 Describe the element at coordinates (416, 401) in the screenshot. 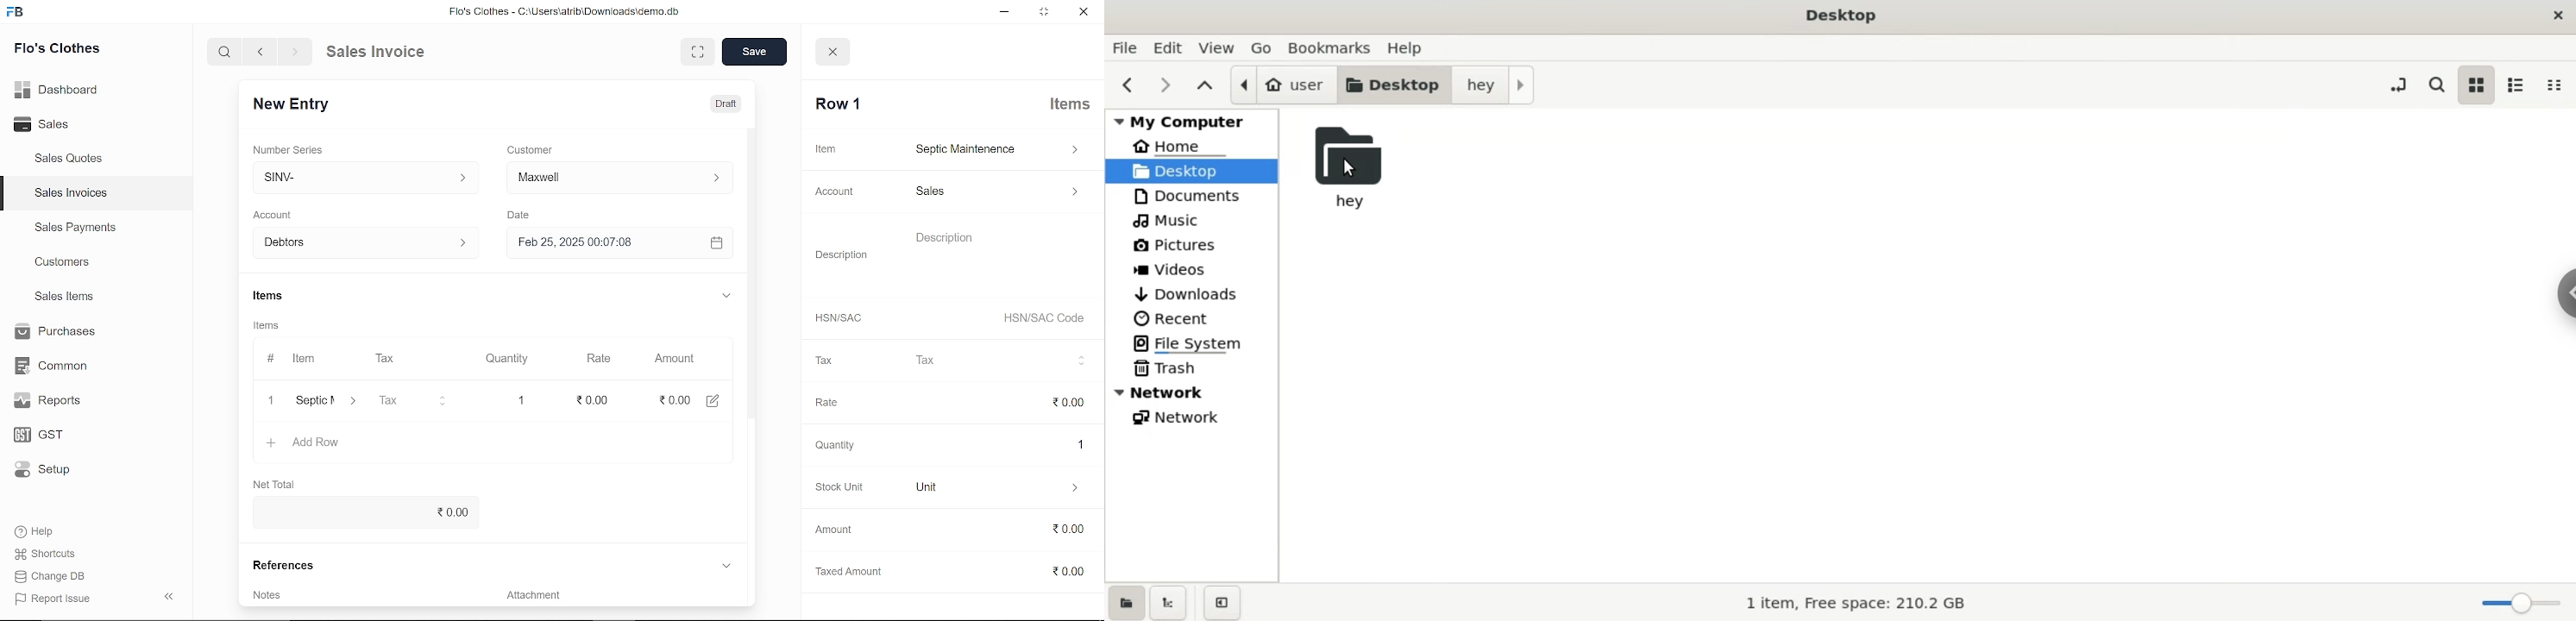

I see `Tax` at that location.